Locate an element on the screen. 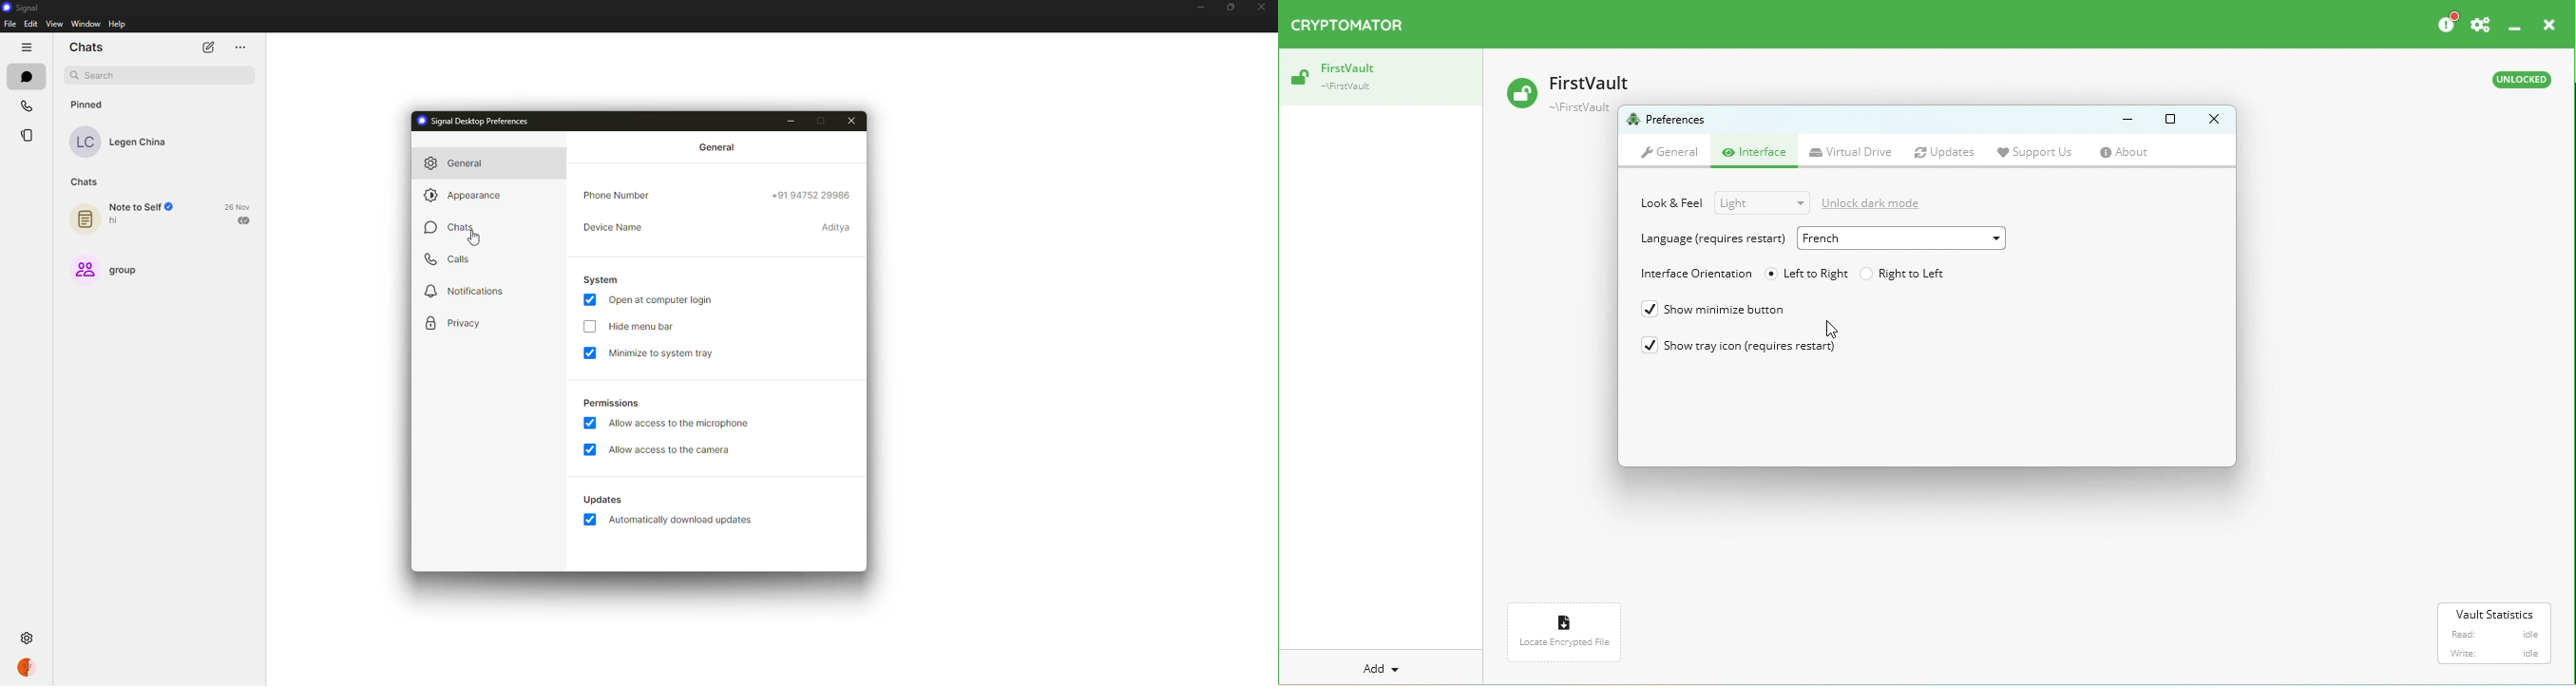 This screenshot has height=700, width=2576. Preferences is located at coordinates (2481, 25).